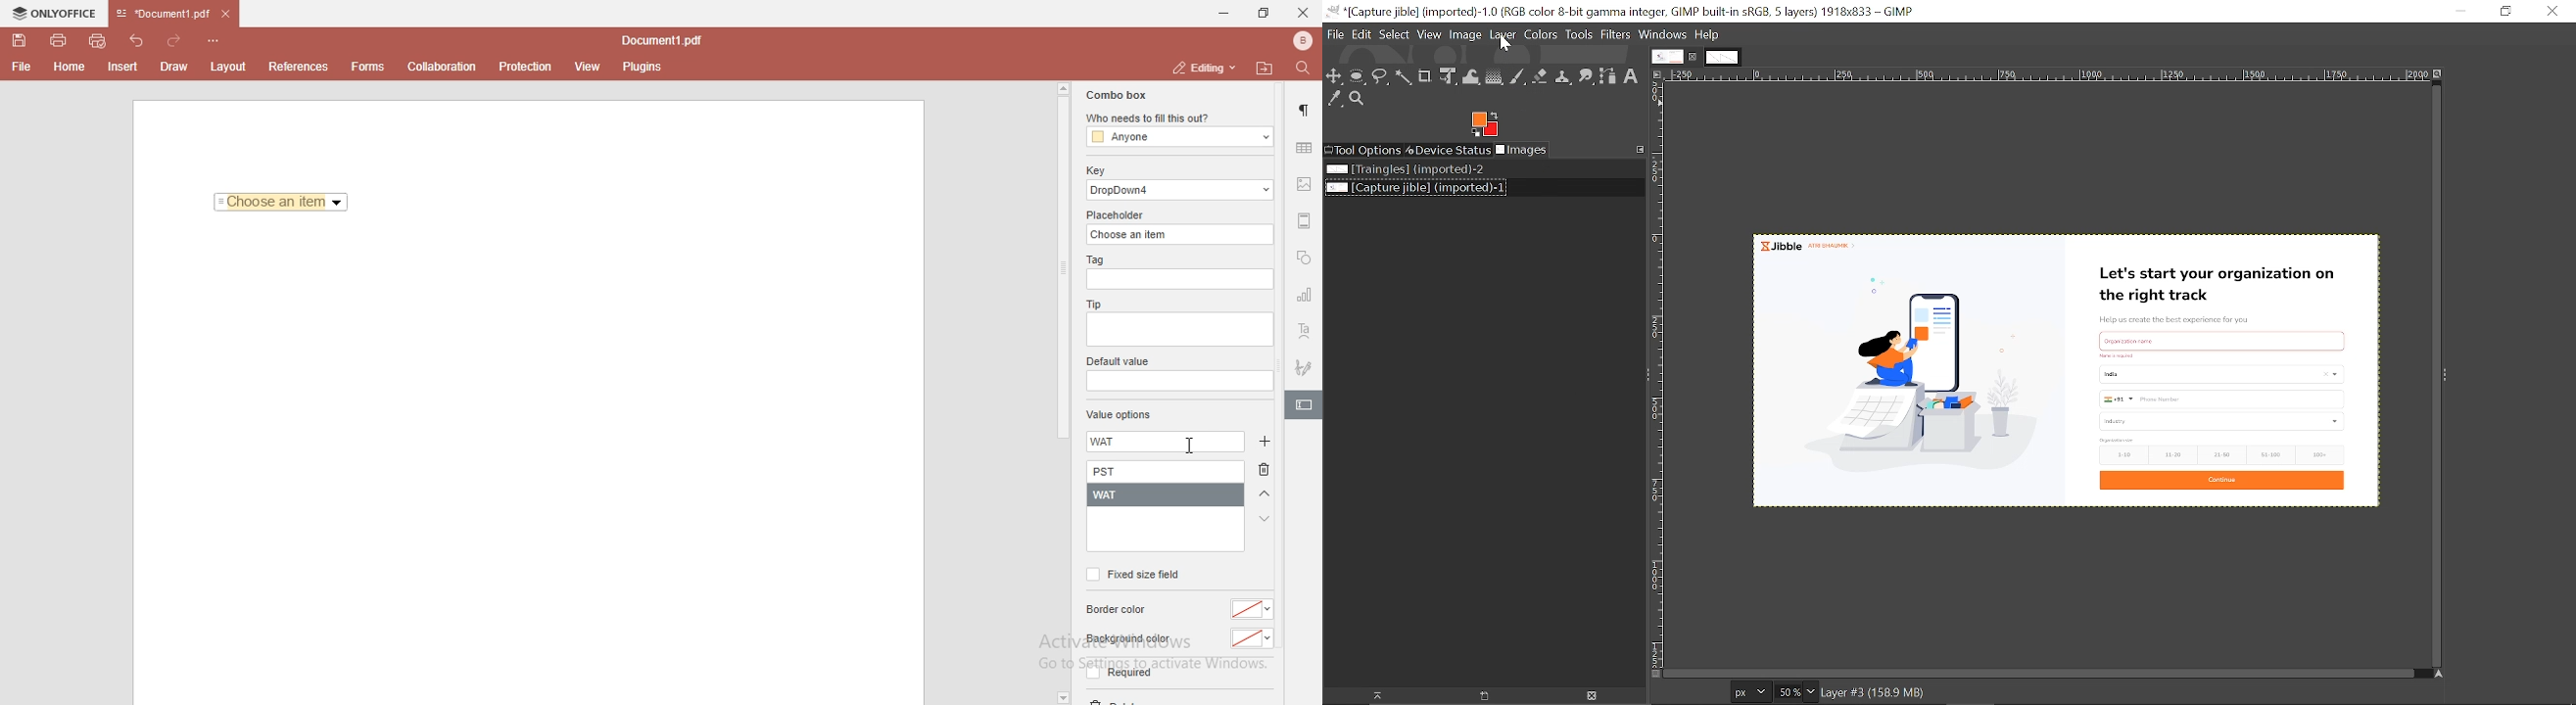 The height and width of the screenshot is (728, 2576). Describe the element at coordinates (282, 203) in the screenshot. I see `Choose an item` at that location.